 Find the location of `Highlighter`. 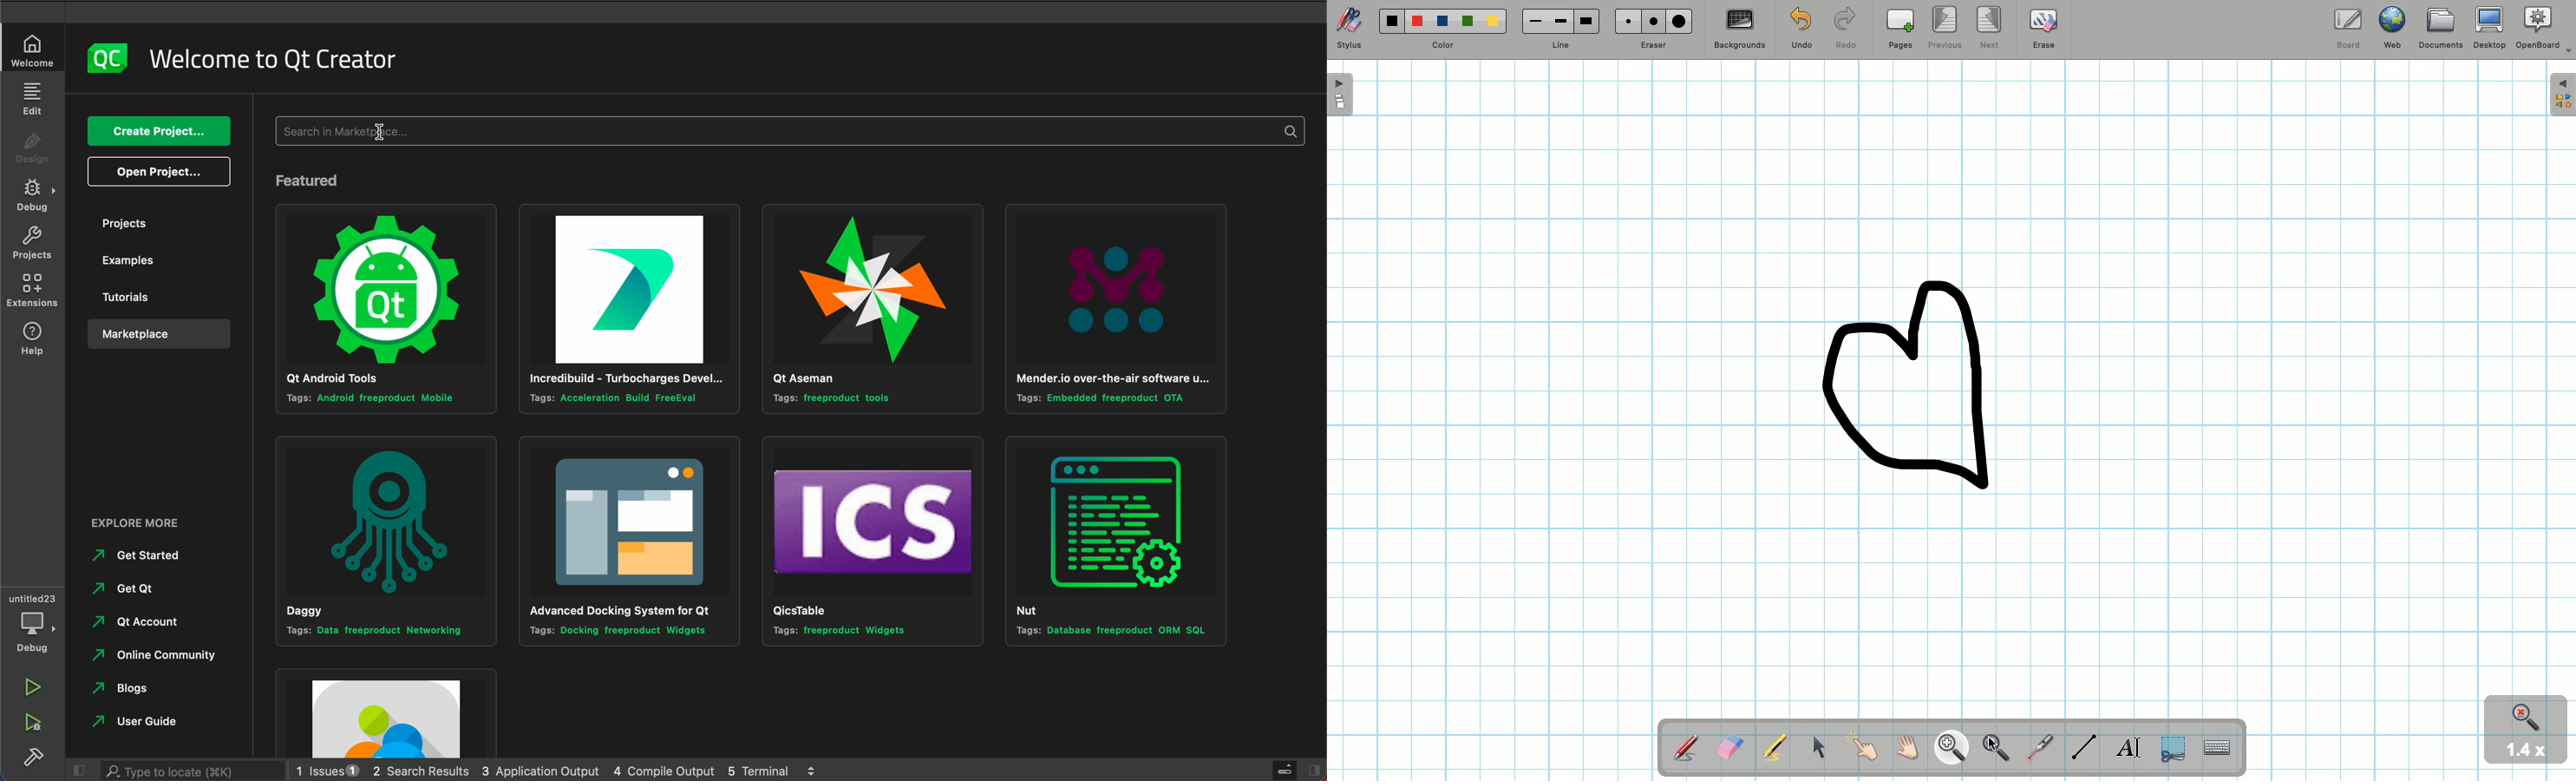

Highlighter is located at coordinates (1775, 749).